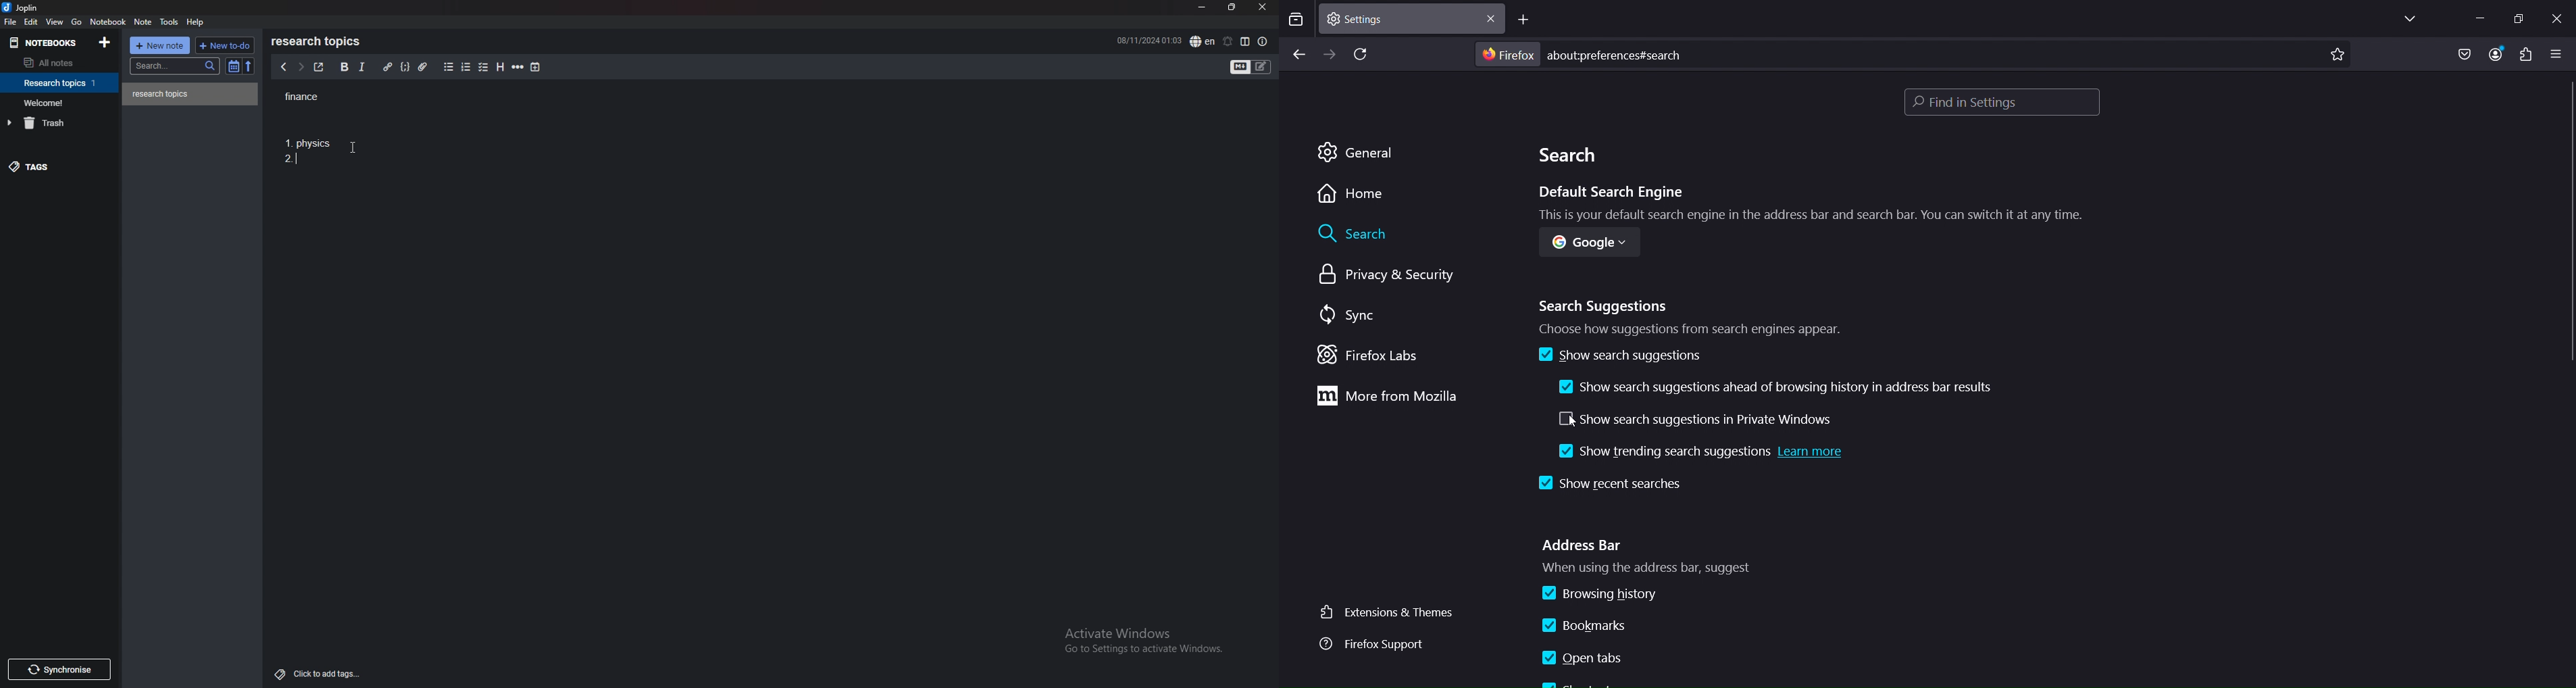 The height and width of the screenshot is (700, 2576). Describe the element at coordinates (1263, 8) in the screenshot. I see `close` at that location.